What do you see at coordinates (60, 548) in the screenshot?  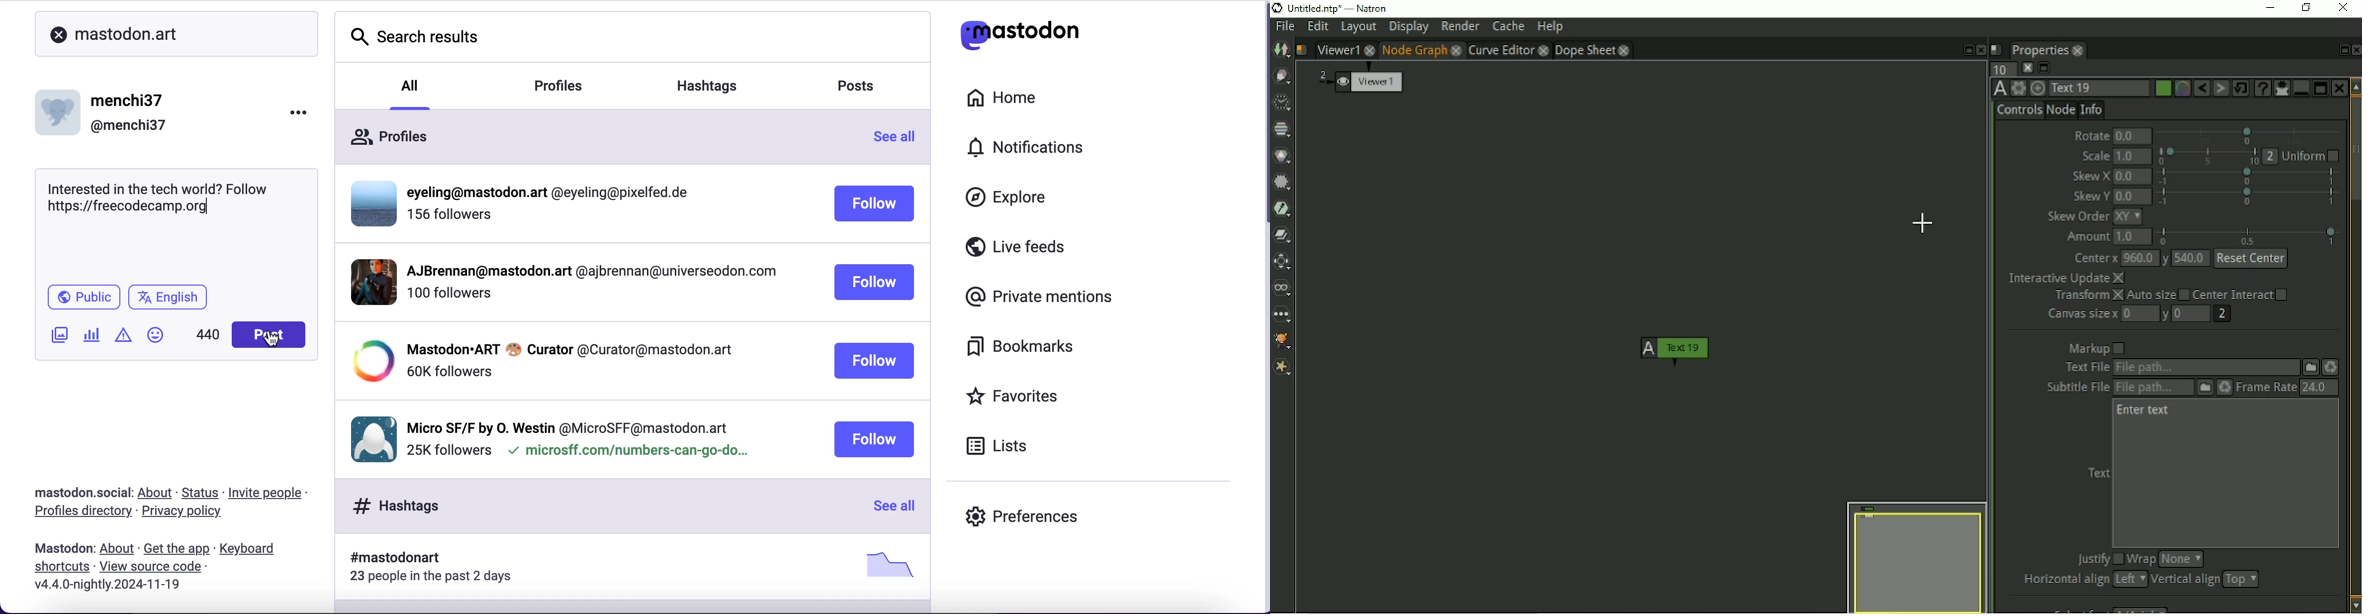 I see `mastodon` at bounding box center [60, 548].